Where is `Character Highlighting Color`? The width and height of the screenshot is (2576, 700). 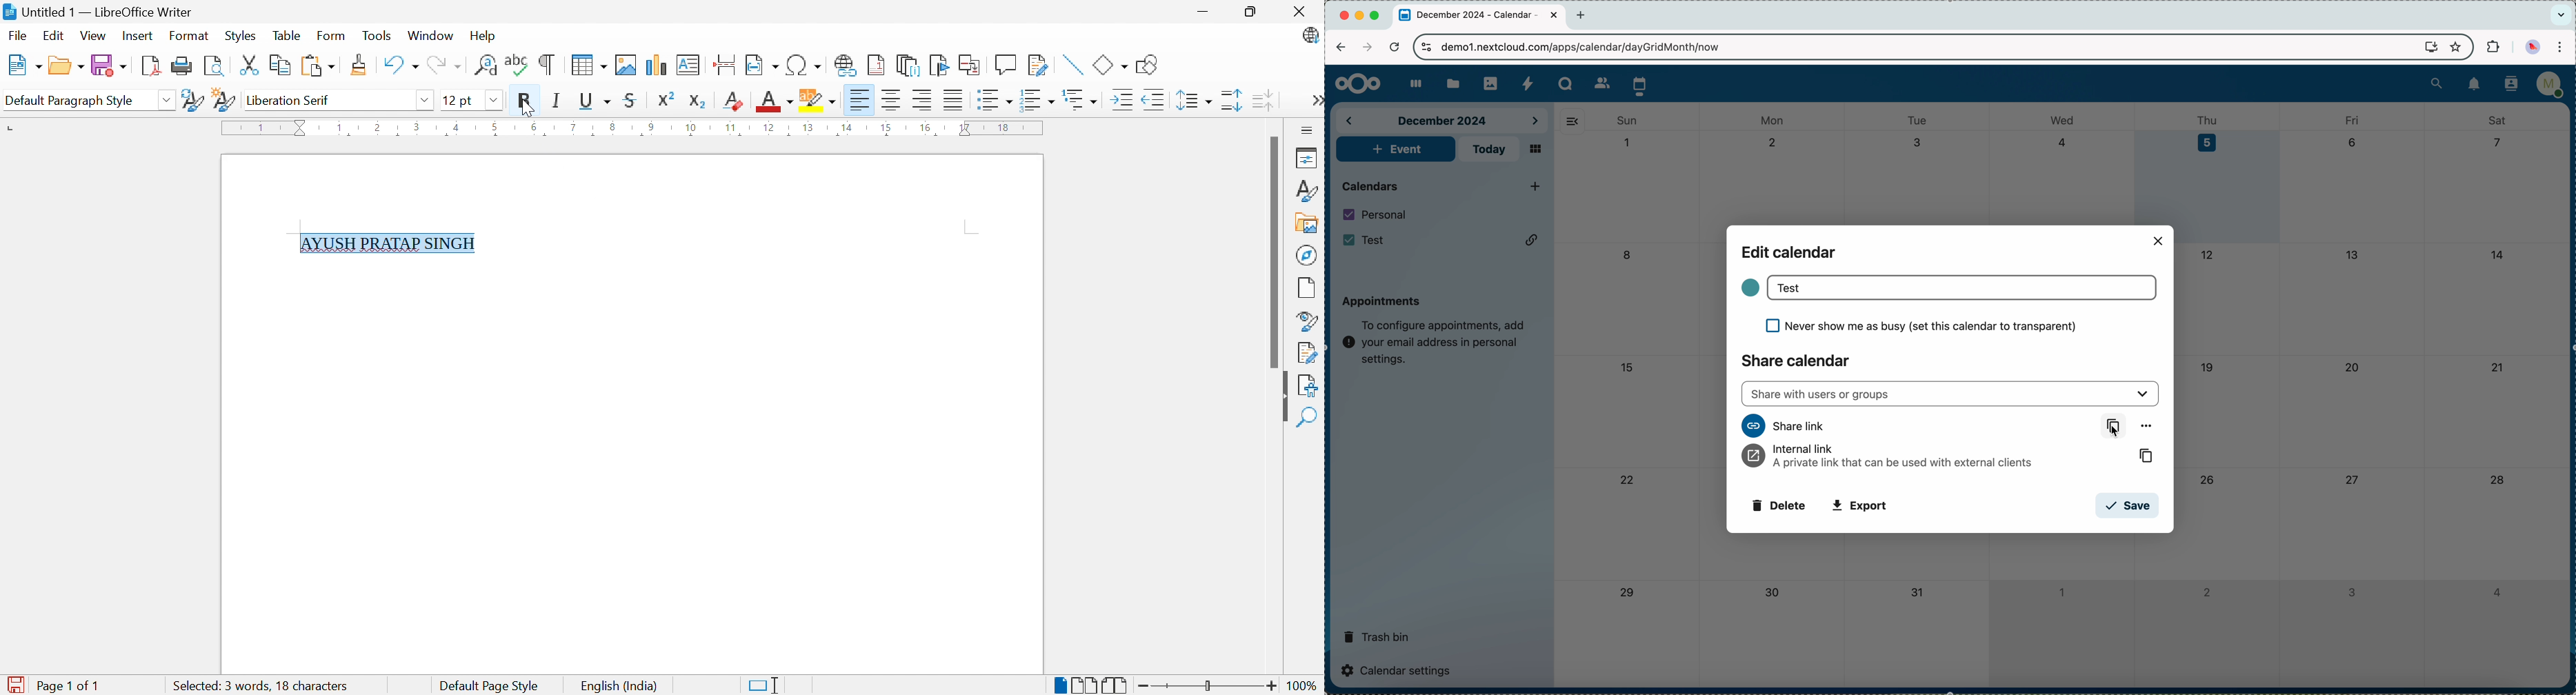
Character Highlighting Color is located at coordinates (819, 101).